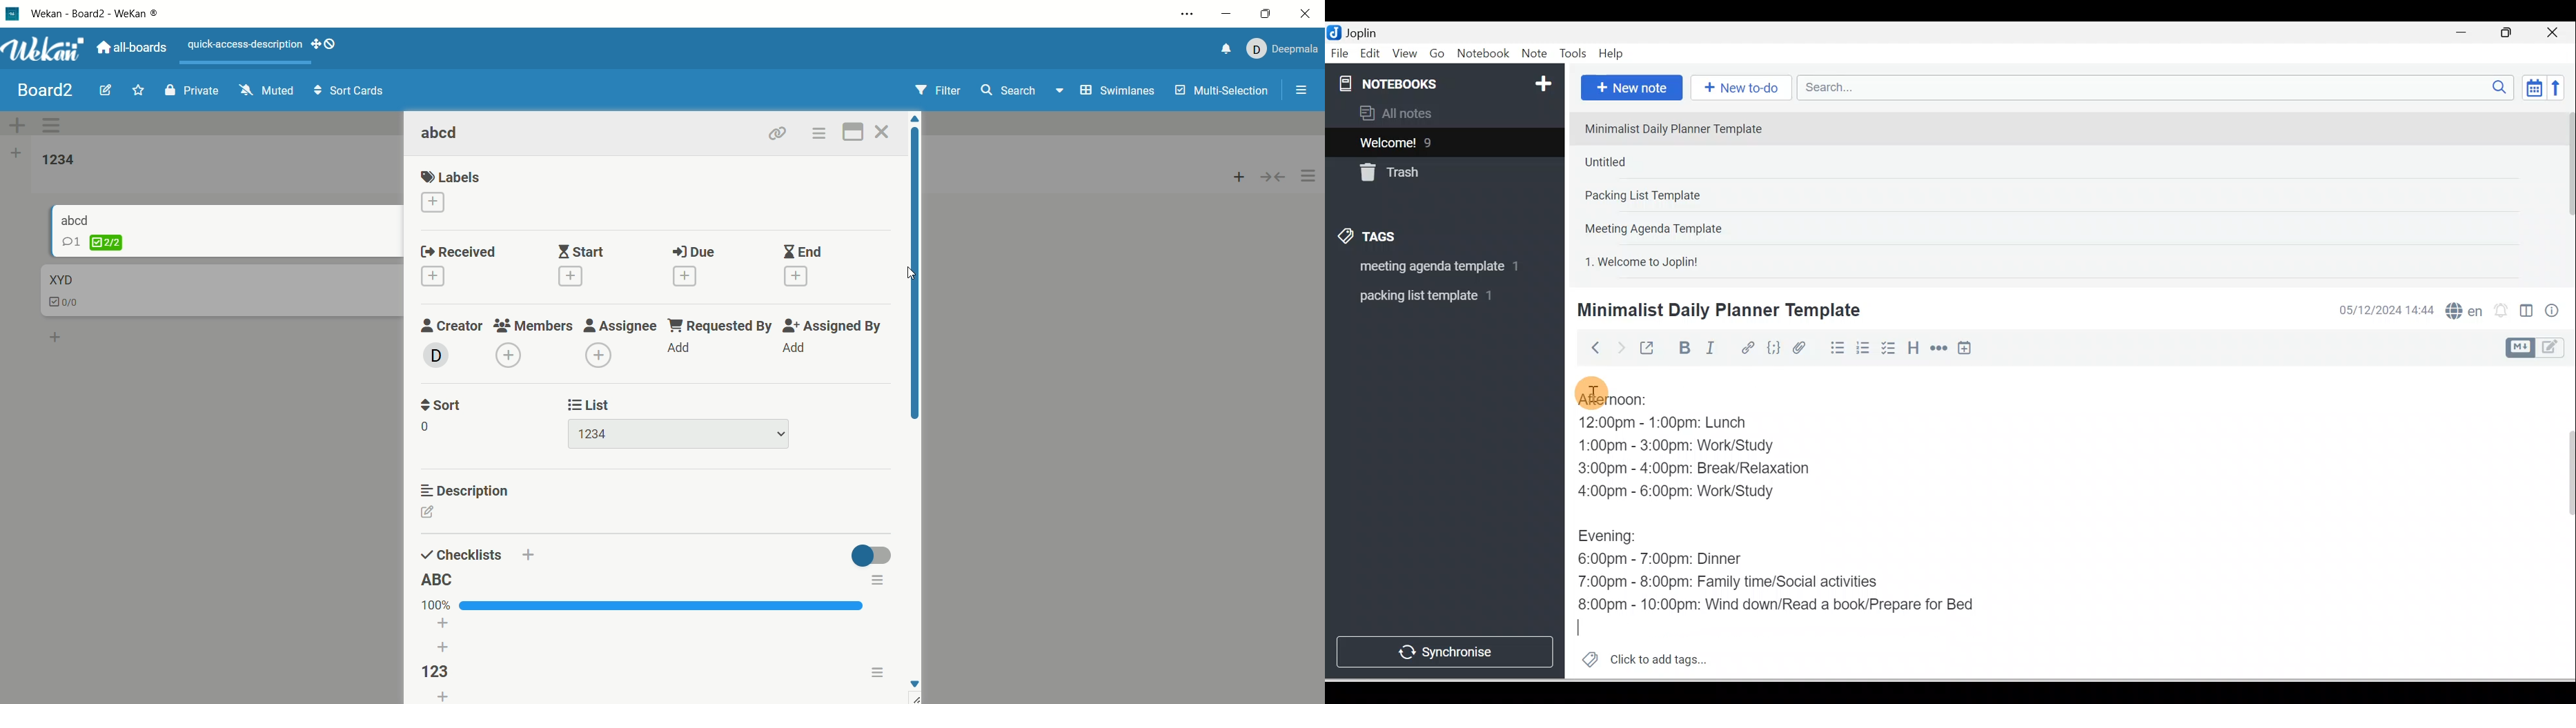 The width and height of the screenshot is (2576, 728). I want to click on members, so click(535, 325).